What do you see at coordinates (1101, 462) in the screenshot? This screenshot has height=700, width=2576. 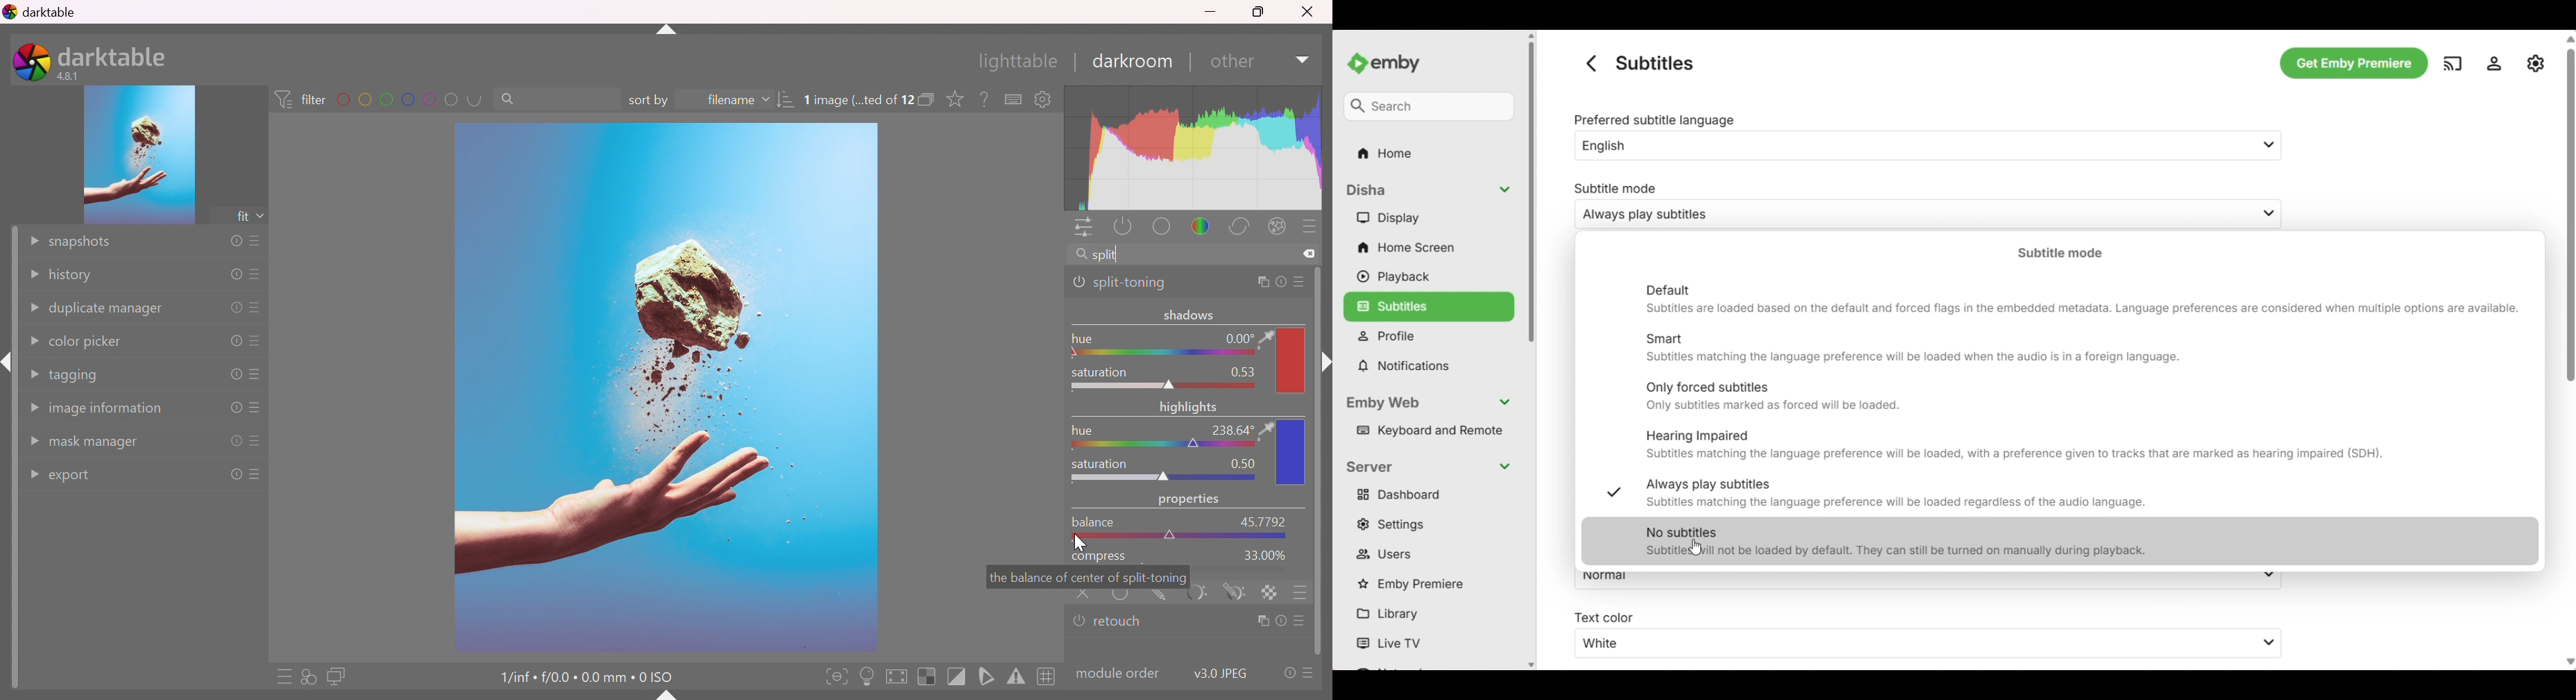 I see `saturation` at bounding box center [1101, 462].